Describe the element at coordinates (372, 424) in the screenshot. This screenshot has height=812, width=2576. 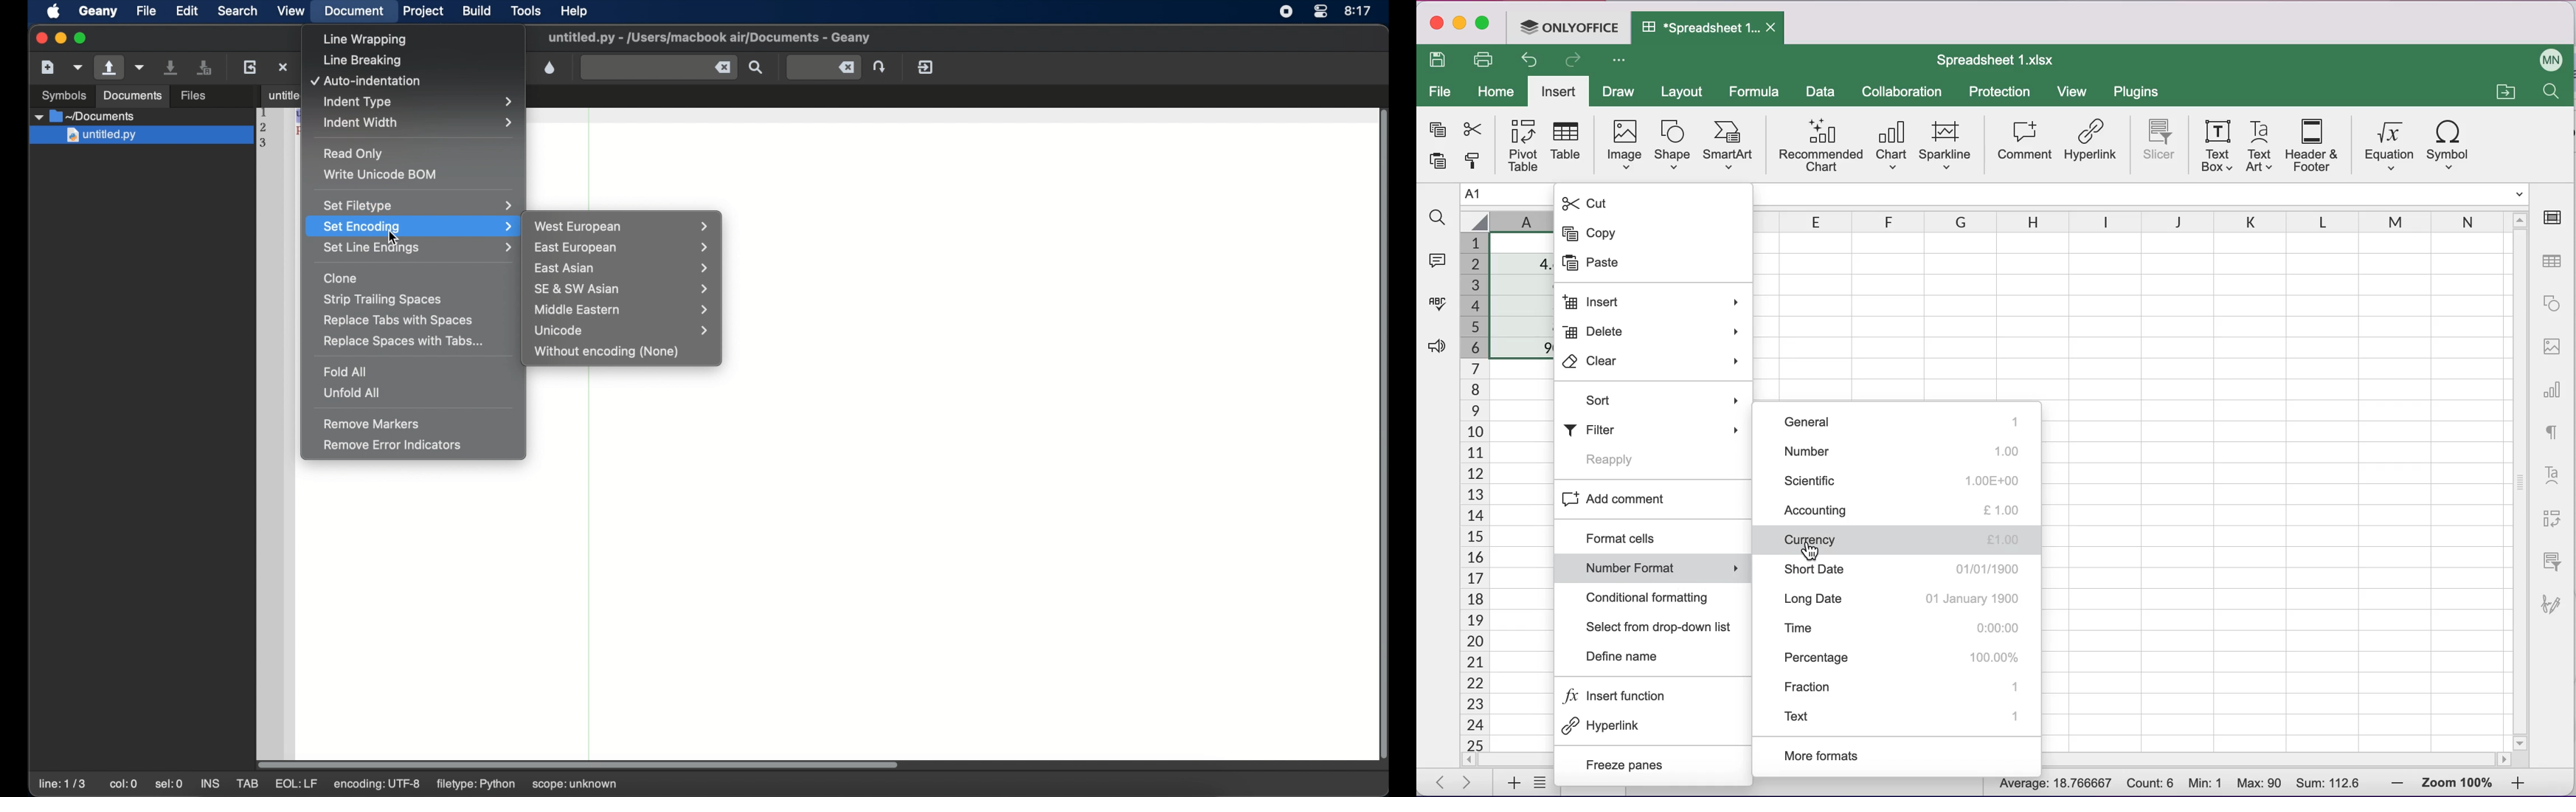
I see `remove markers` at that location.